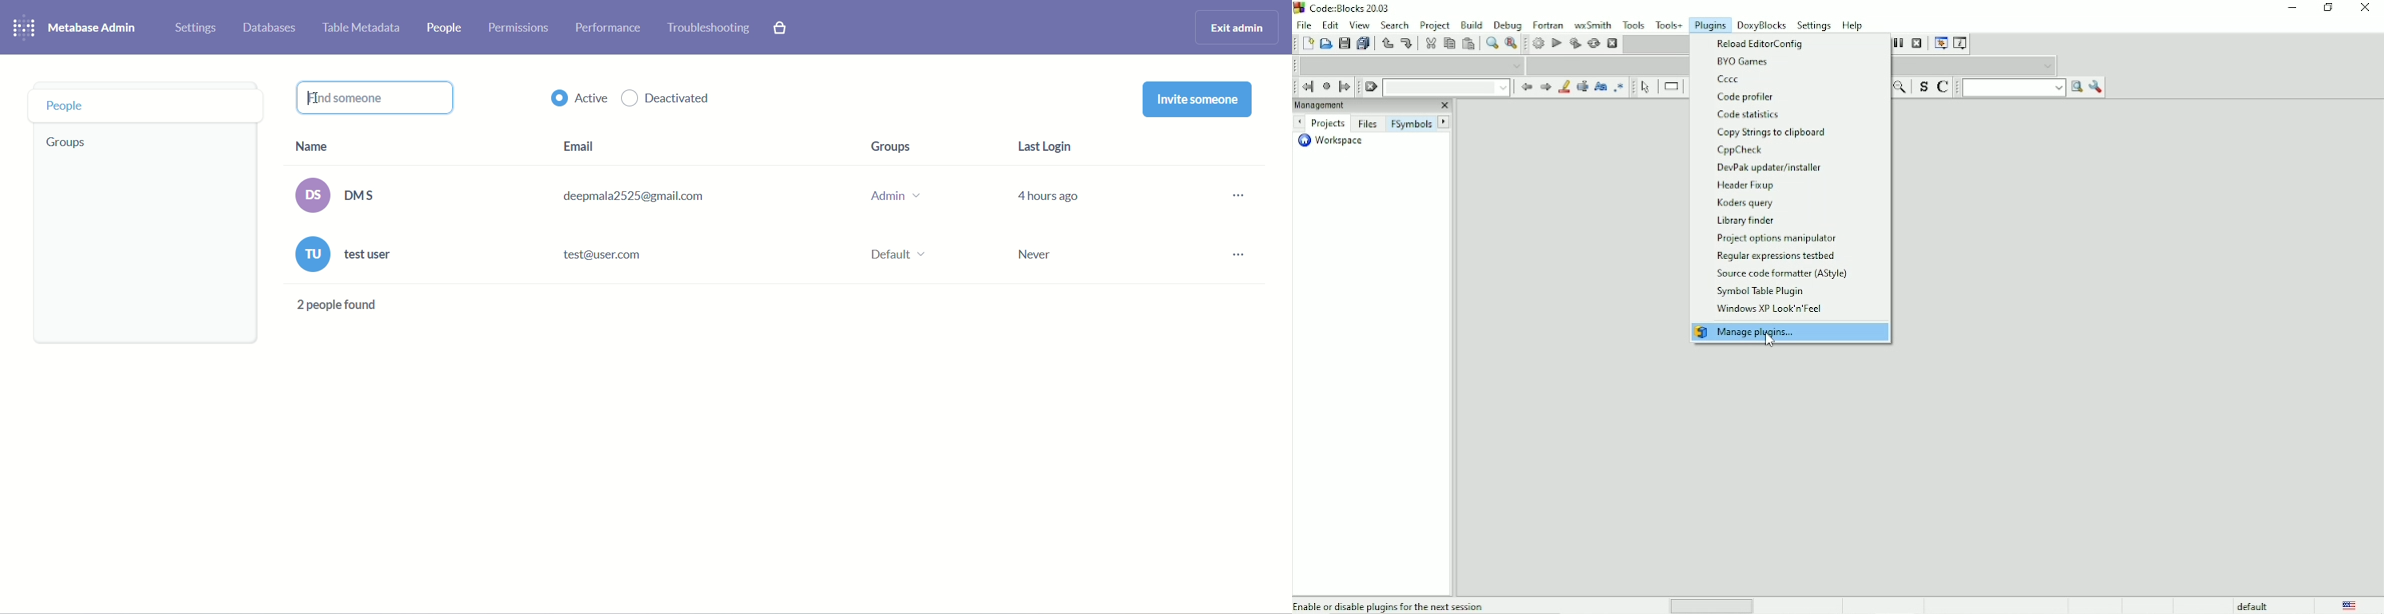  I want to click on Tools, so click(1635, 24).